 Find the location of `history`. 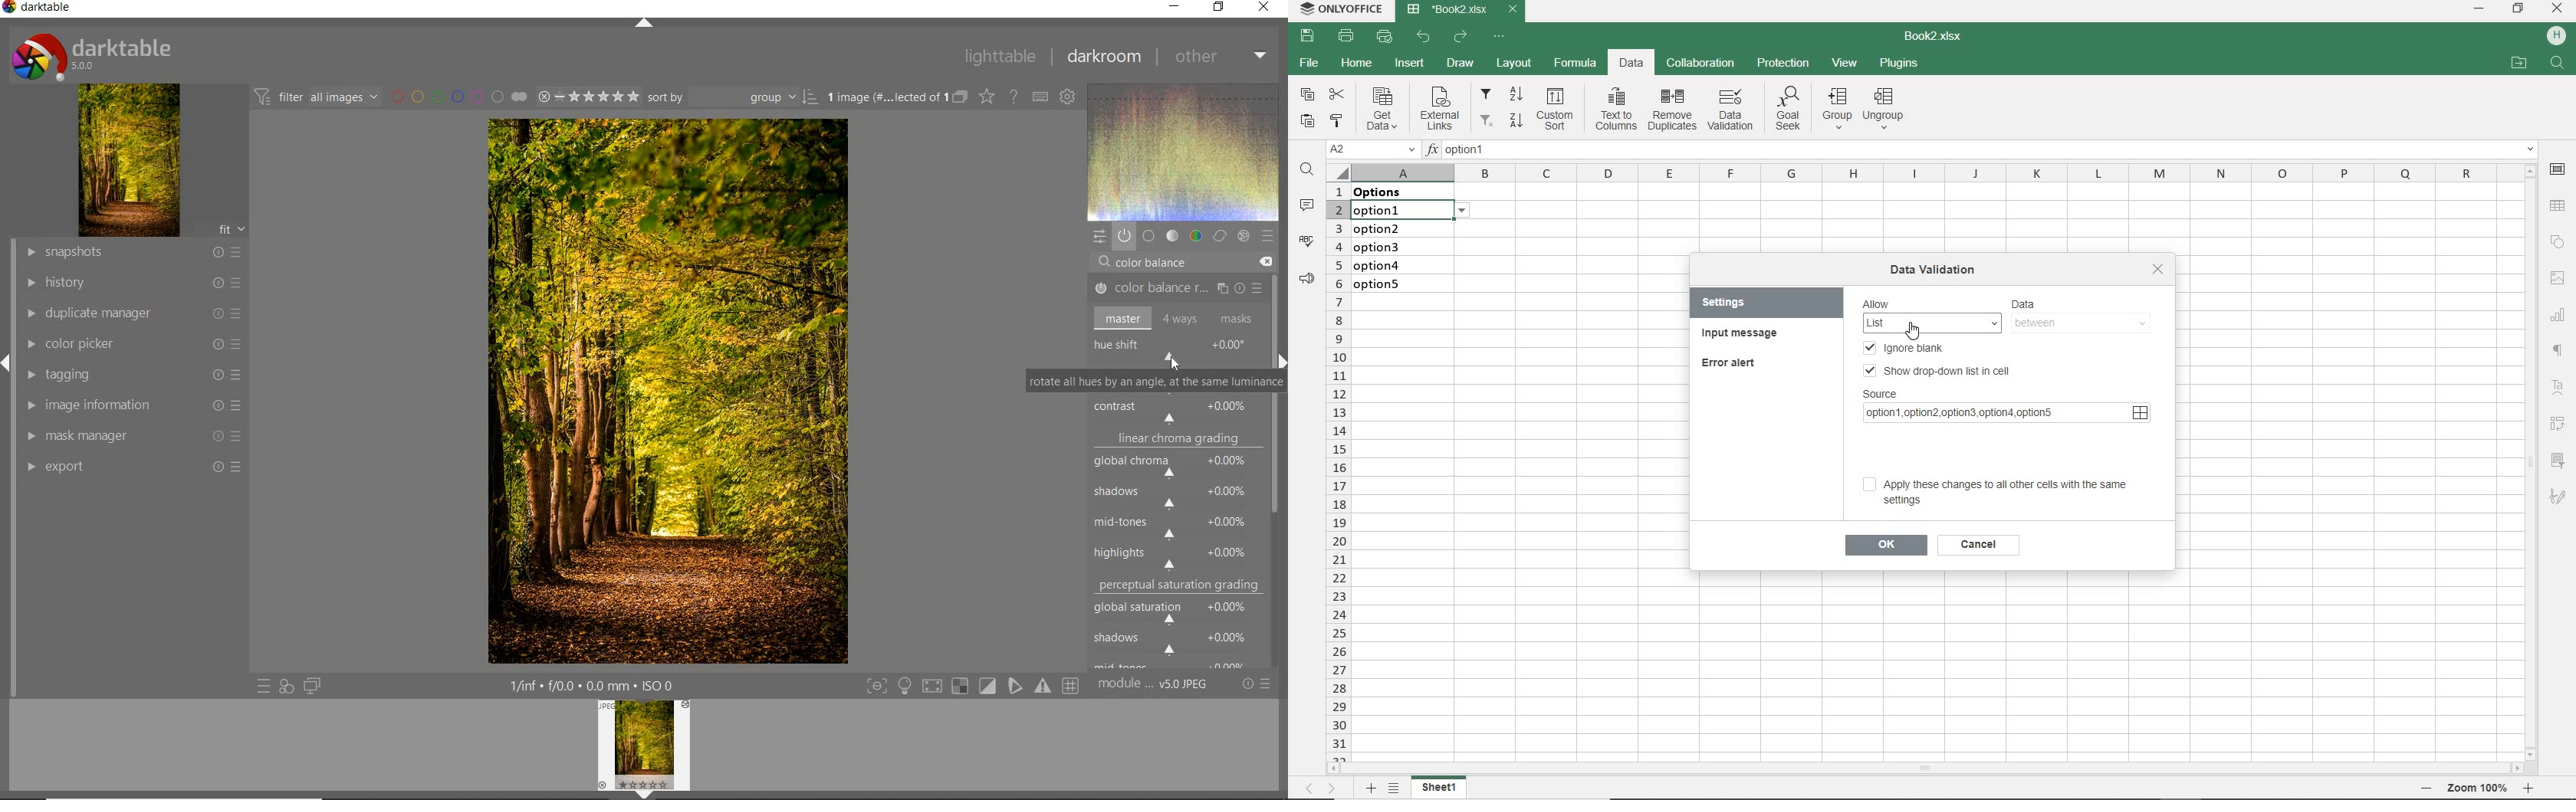

history is located at coordinates (133, 281).